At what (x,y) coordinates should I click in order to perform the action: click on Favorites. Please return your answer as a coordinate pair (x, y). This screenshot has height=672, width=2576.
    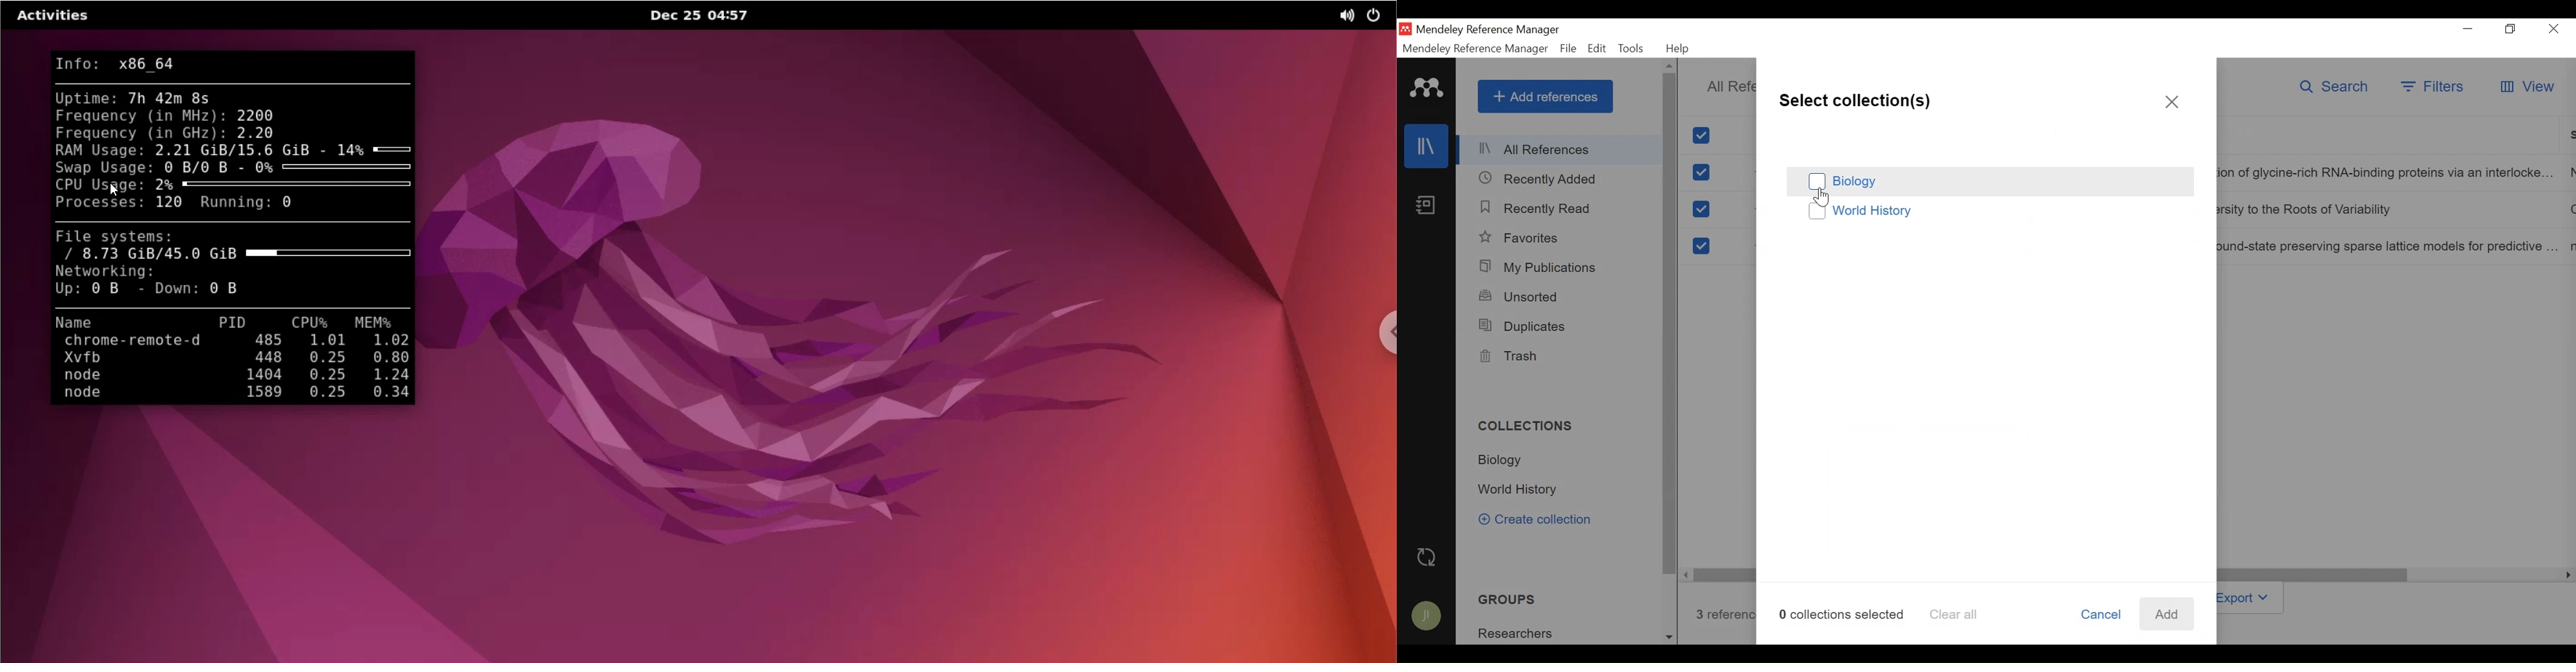
    Looking at the image, I should click on (1523, 238).